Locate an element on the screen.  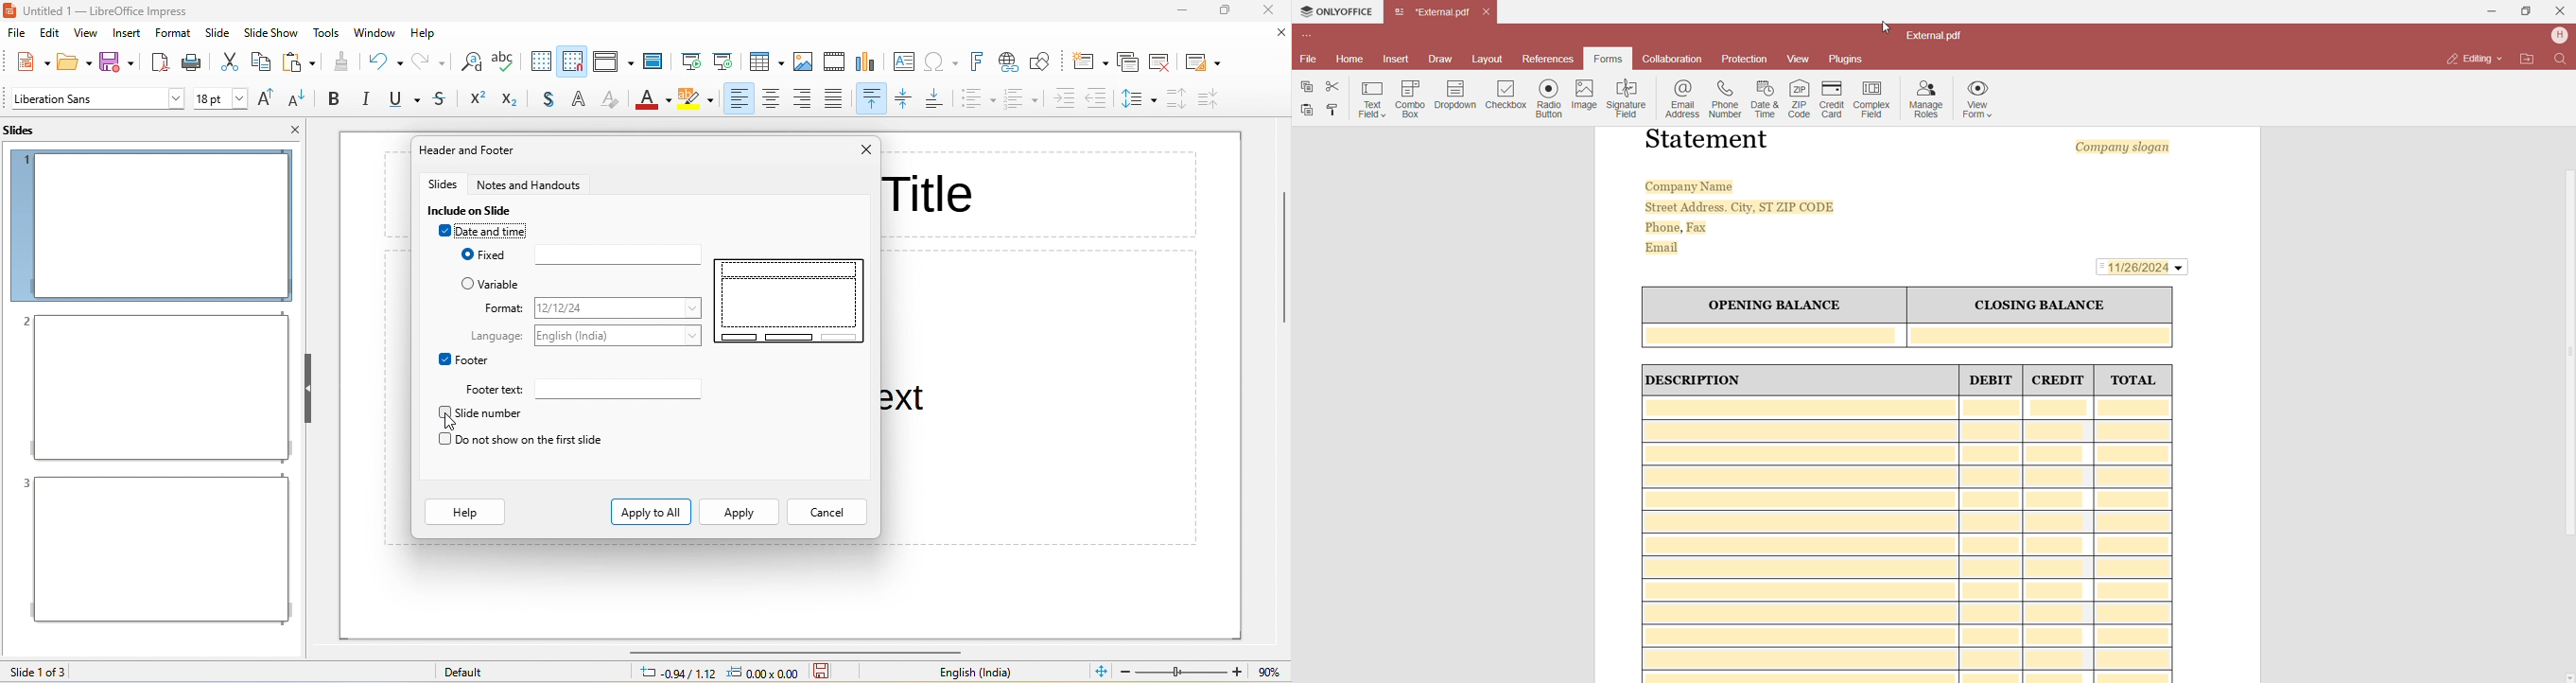
slide 2 is located at coordinates (155, 388).